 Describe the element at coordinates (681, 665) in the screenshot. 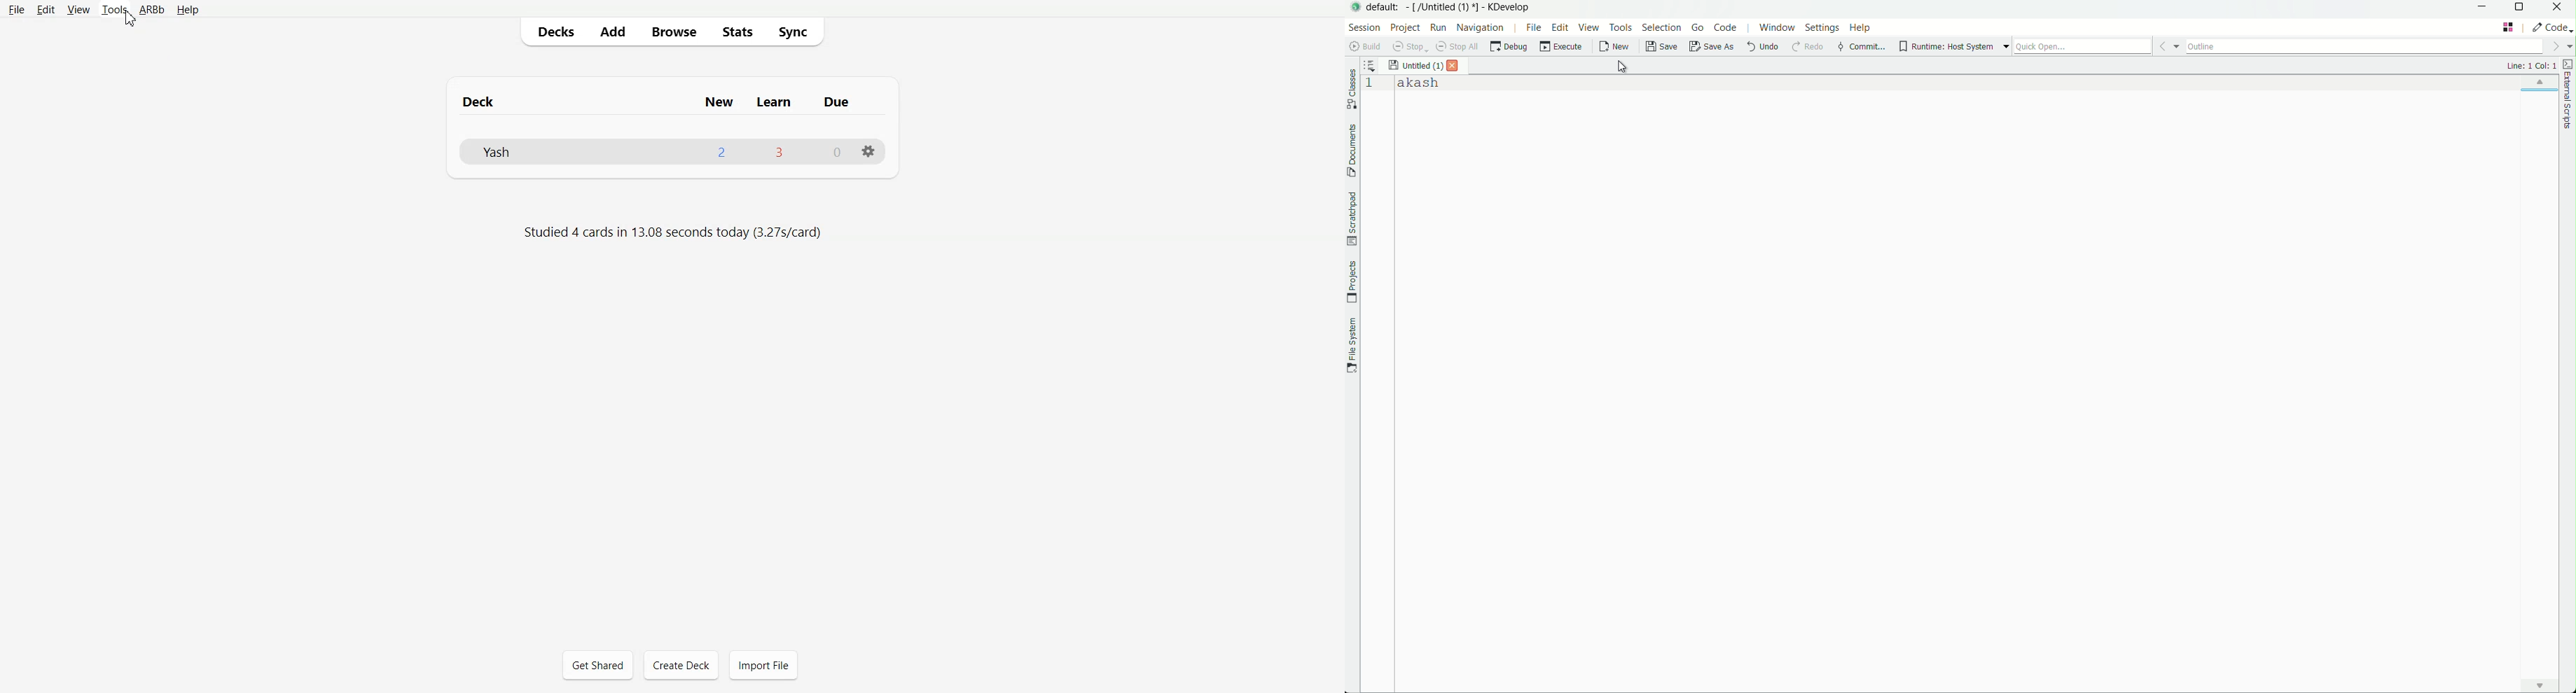

I see `Create Deck` at that location.